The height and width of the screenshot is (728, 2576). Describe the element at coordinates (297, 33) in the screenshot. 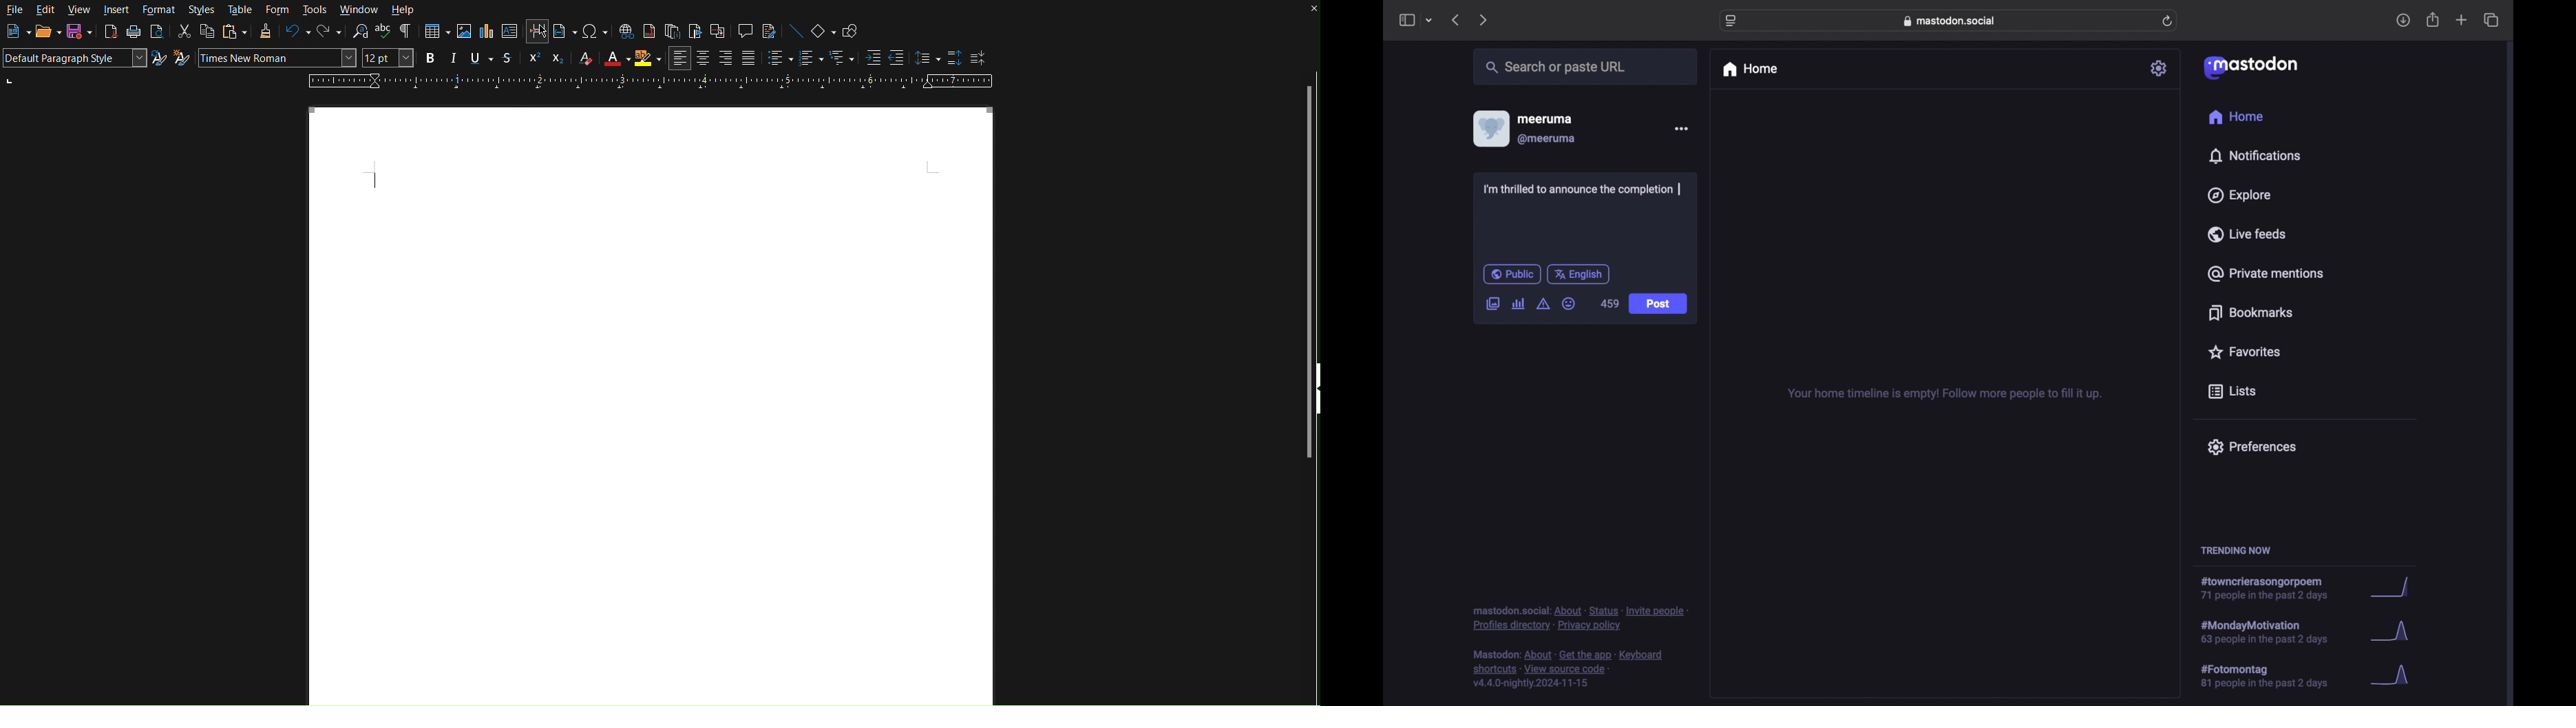

I see `Undo` at that location.